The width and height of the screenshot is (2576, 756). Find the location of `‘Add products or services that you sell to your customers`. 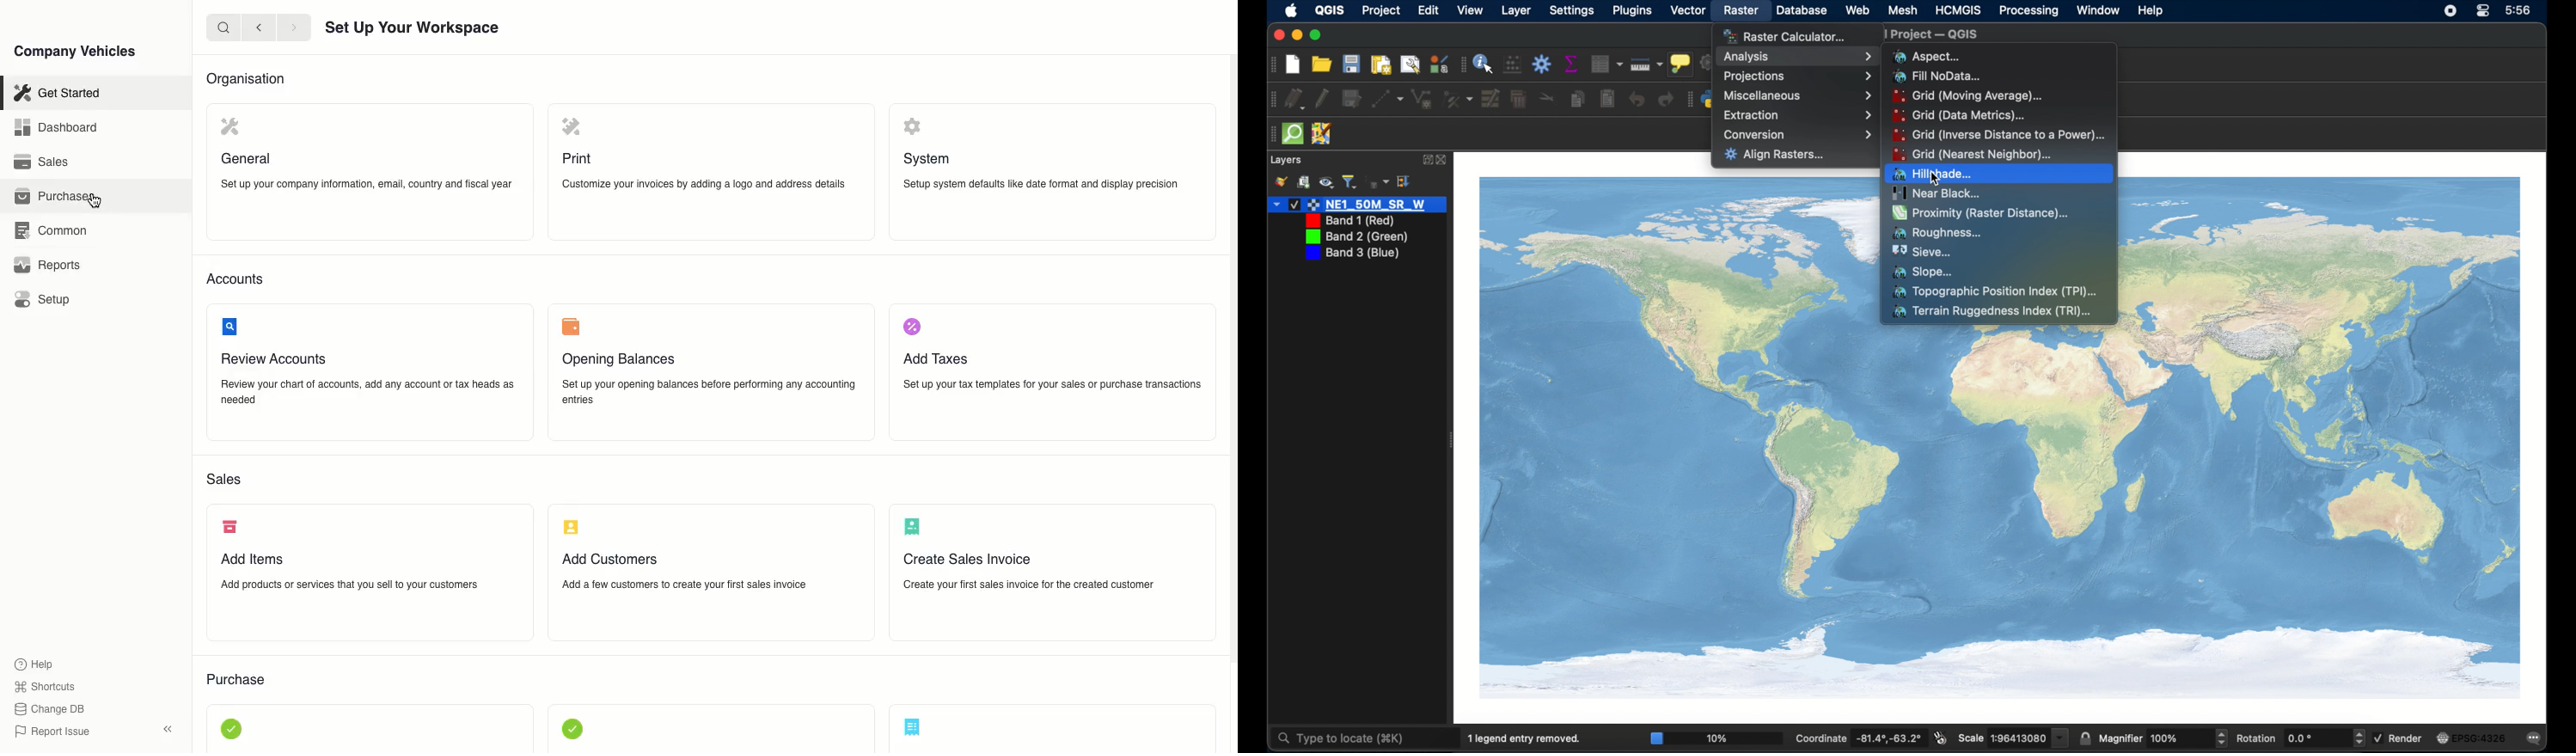

‘Add products or services that you sell to your customers is located at coordinates (349, 585).